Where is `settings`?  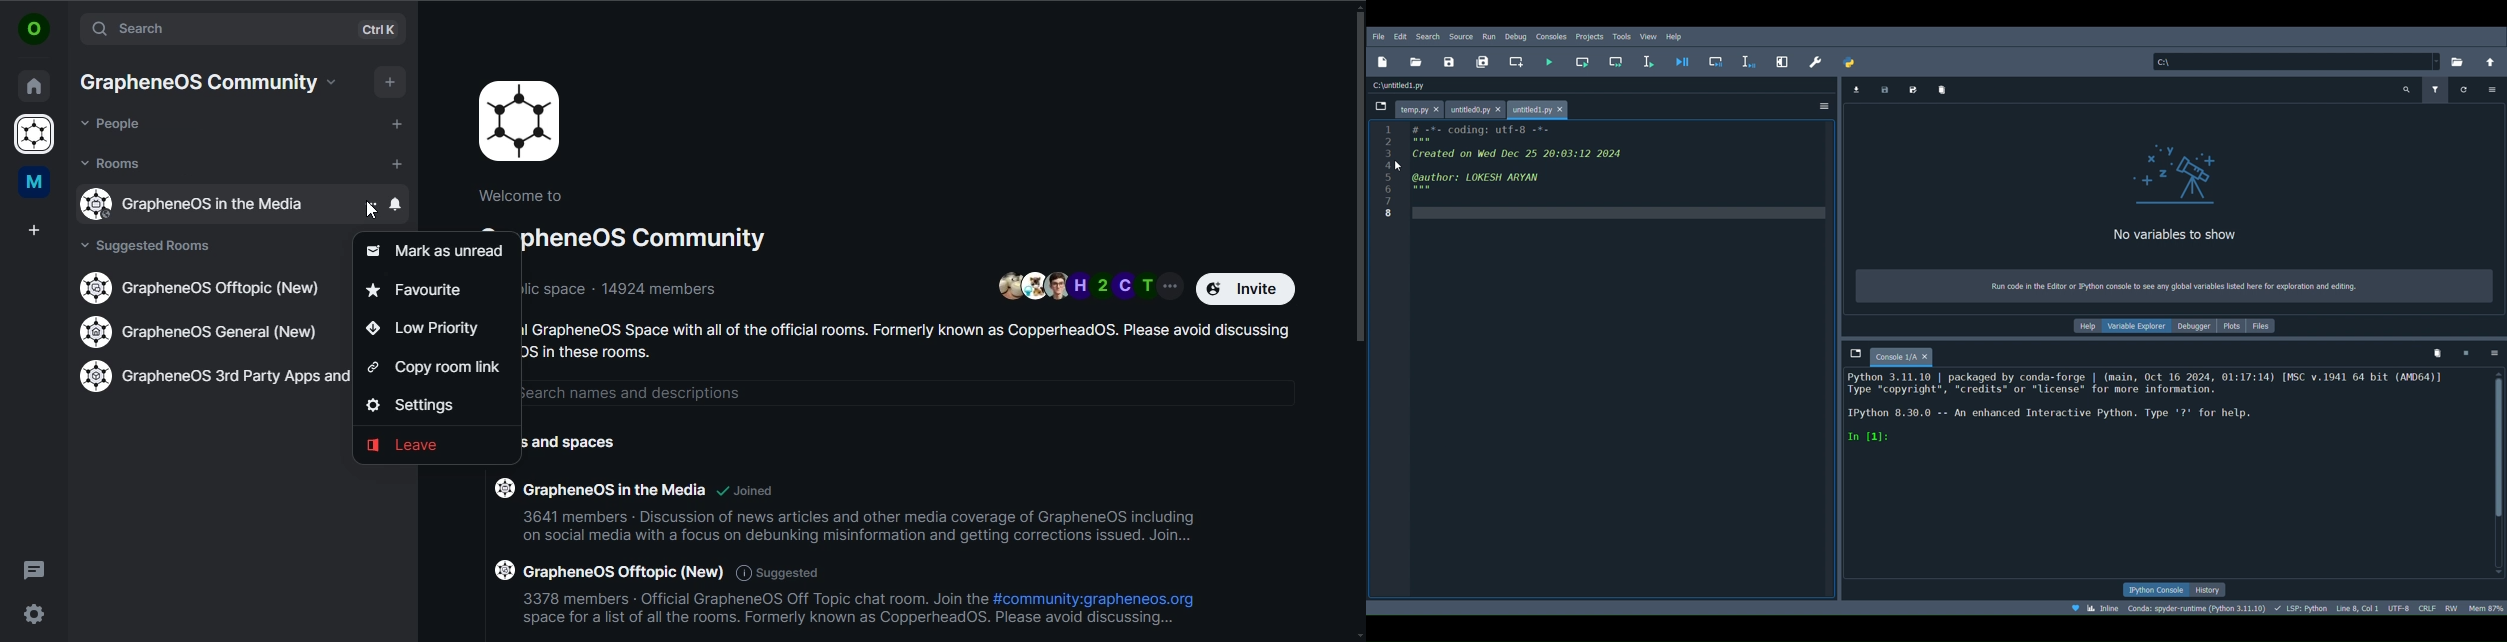 settings is located at coordinates (415, 404).